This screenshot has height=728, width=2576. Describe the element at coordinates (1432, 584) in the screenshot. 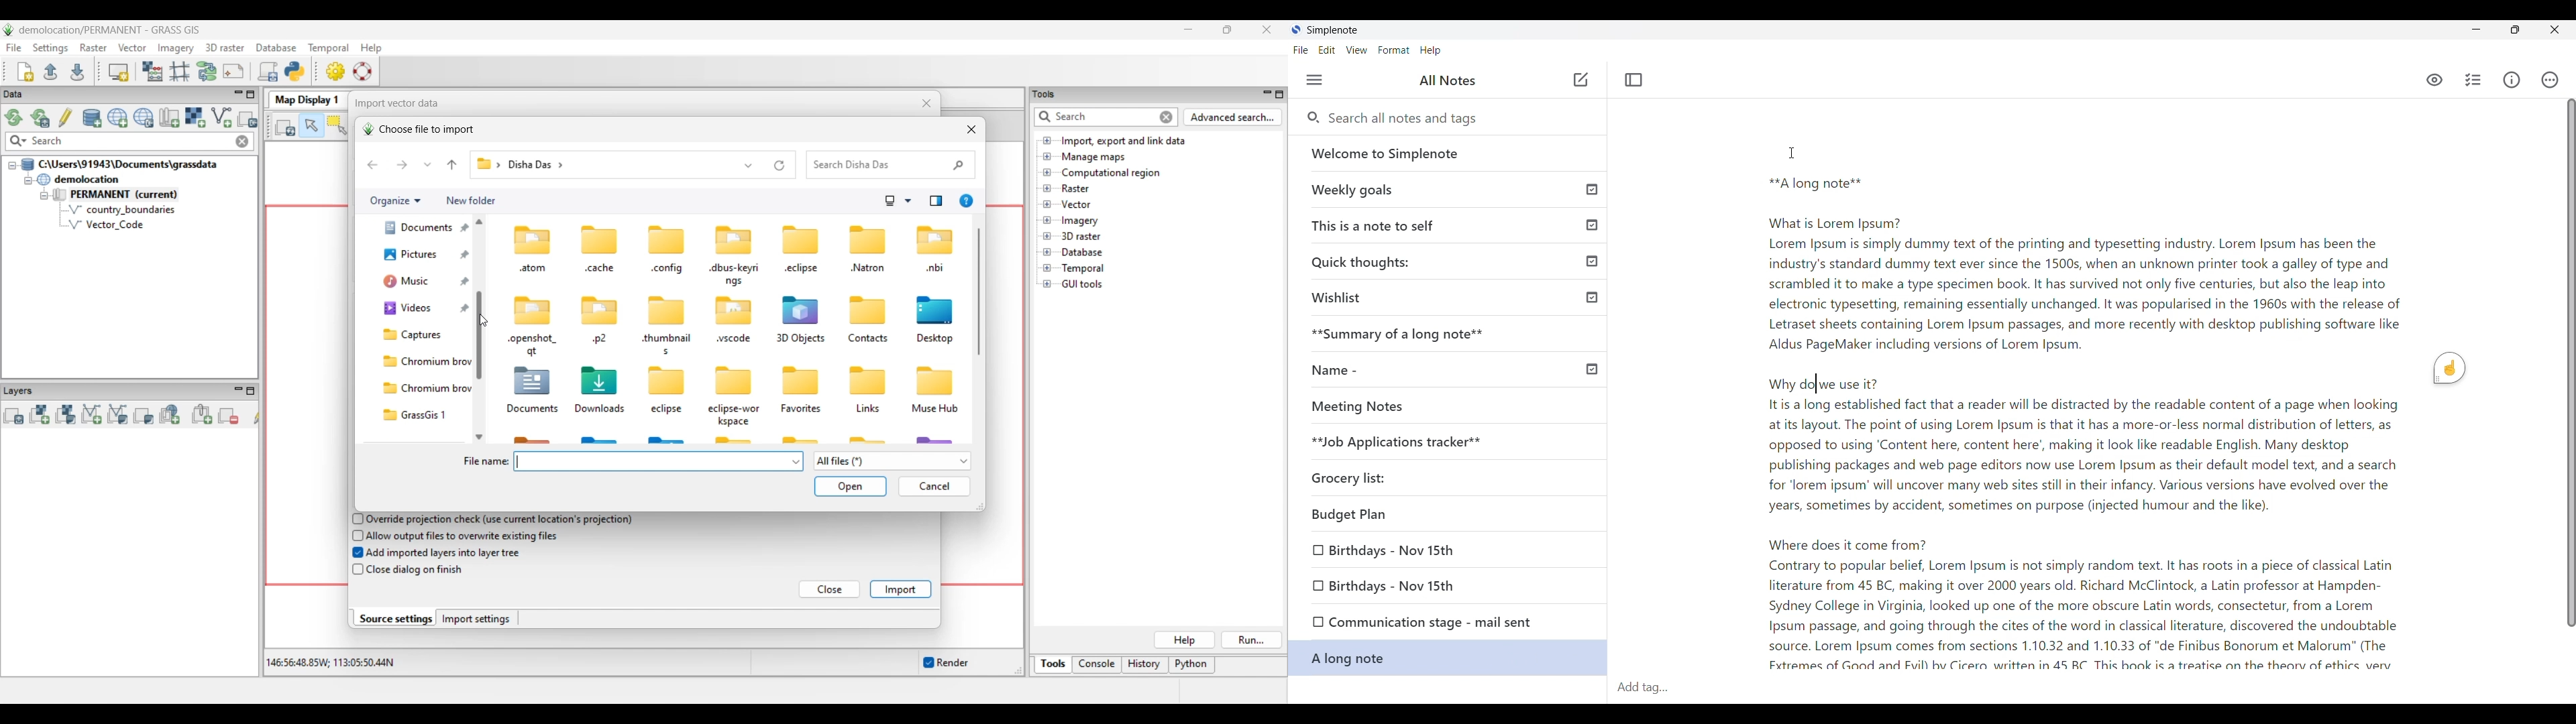

I see `Birthdays-Nov 15th` at that location.